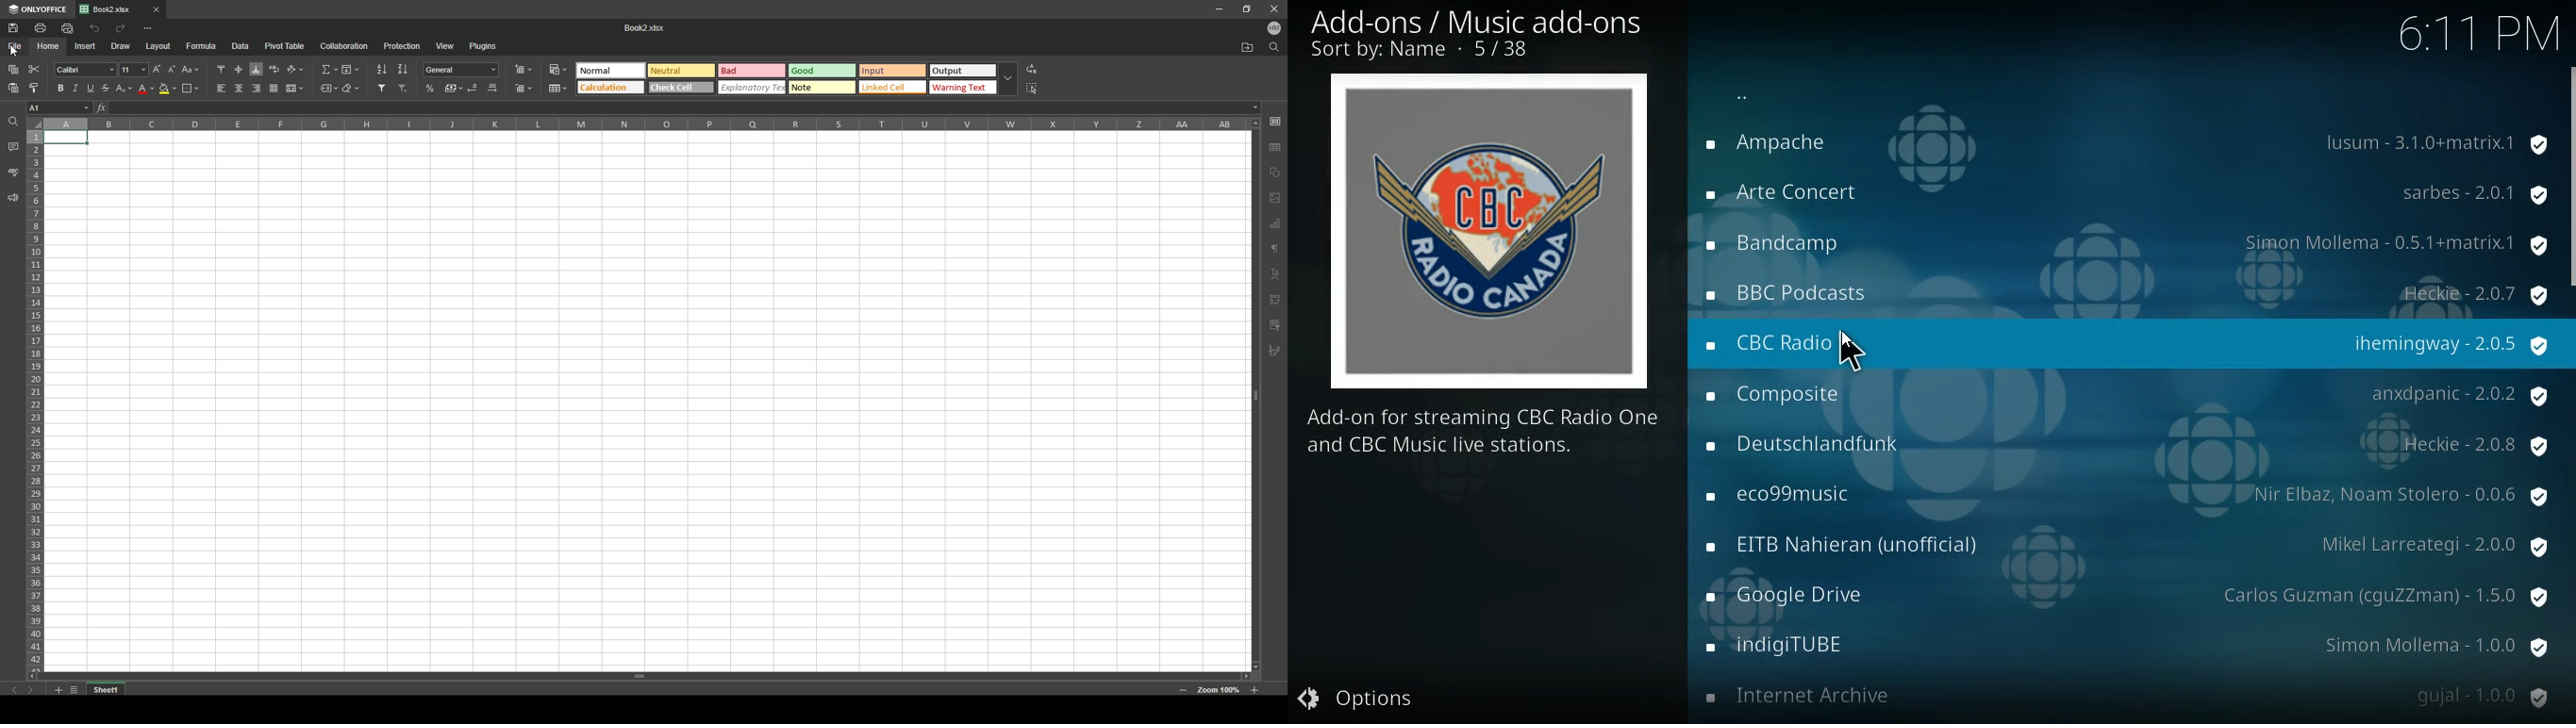 This screenshot has width=2576, height=728. Describe the element at coordinates (1510, 51) in the screenshot. I see `number of options` at that location.